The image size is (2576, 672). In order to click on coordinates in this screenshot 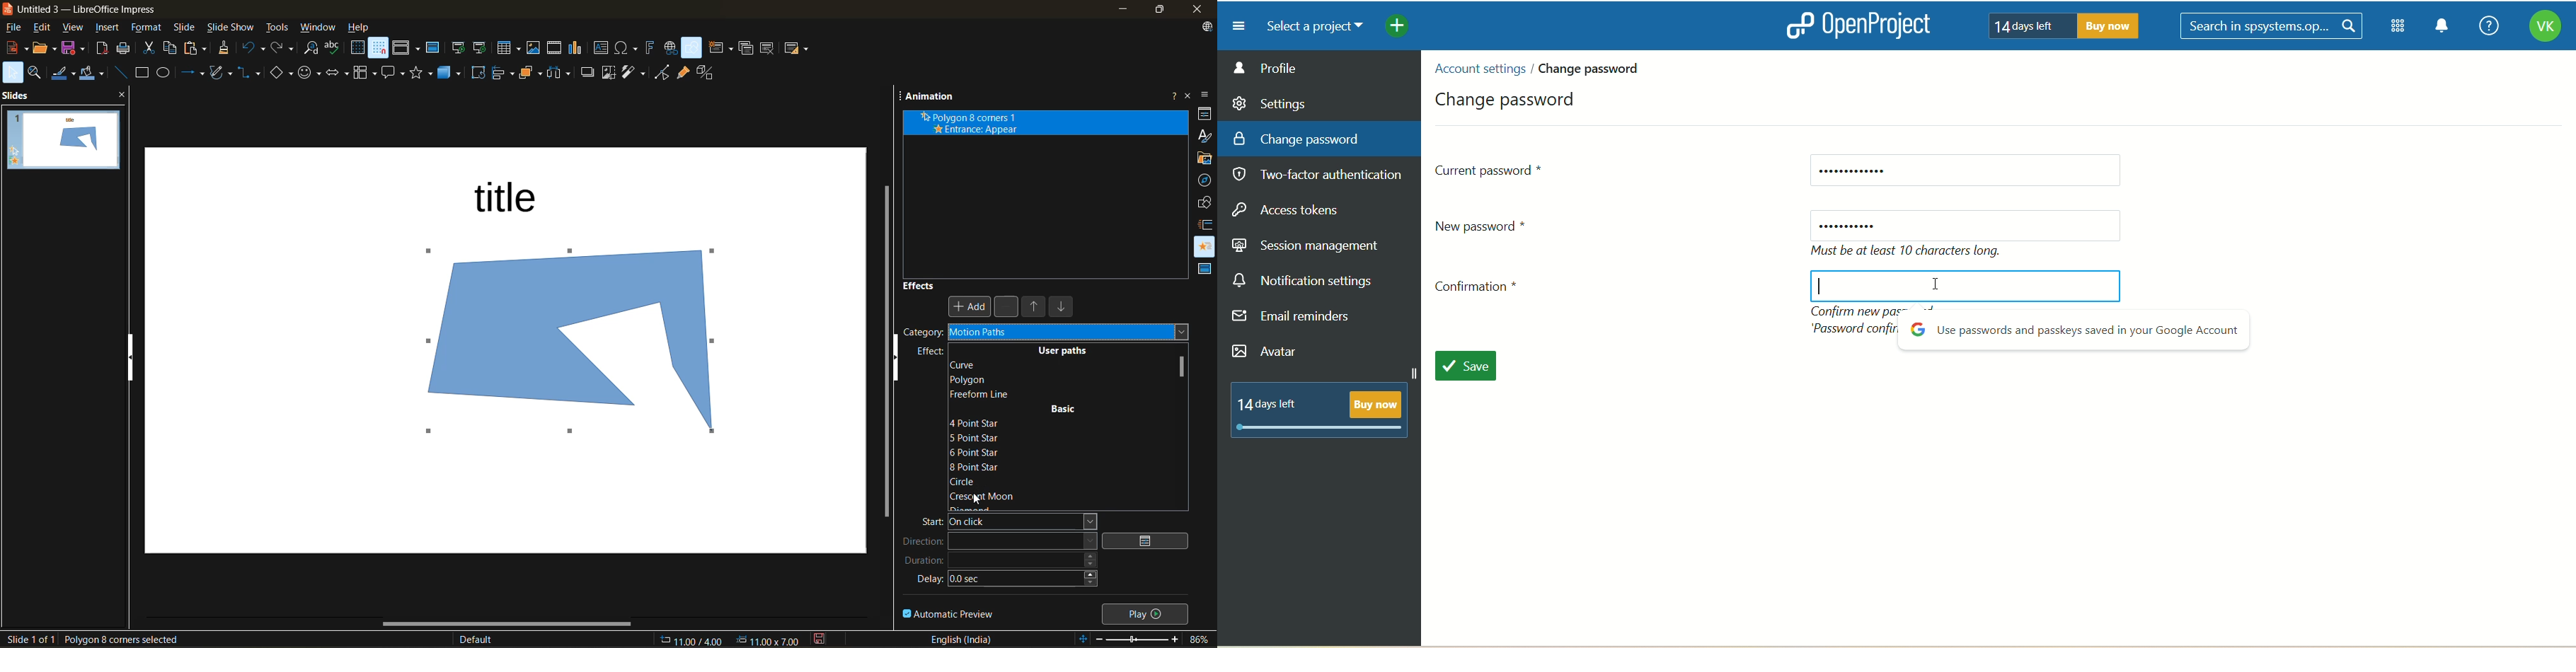, I will do `click(729, 638)`.